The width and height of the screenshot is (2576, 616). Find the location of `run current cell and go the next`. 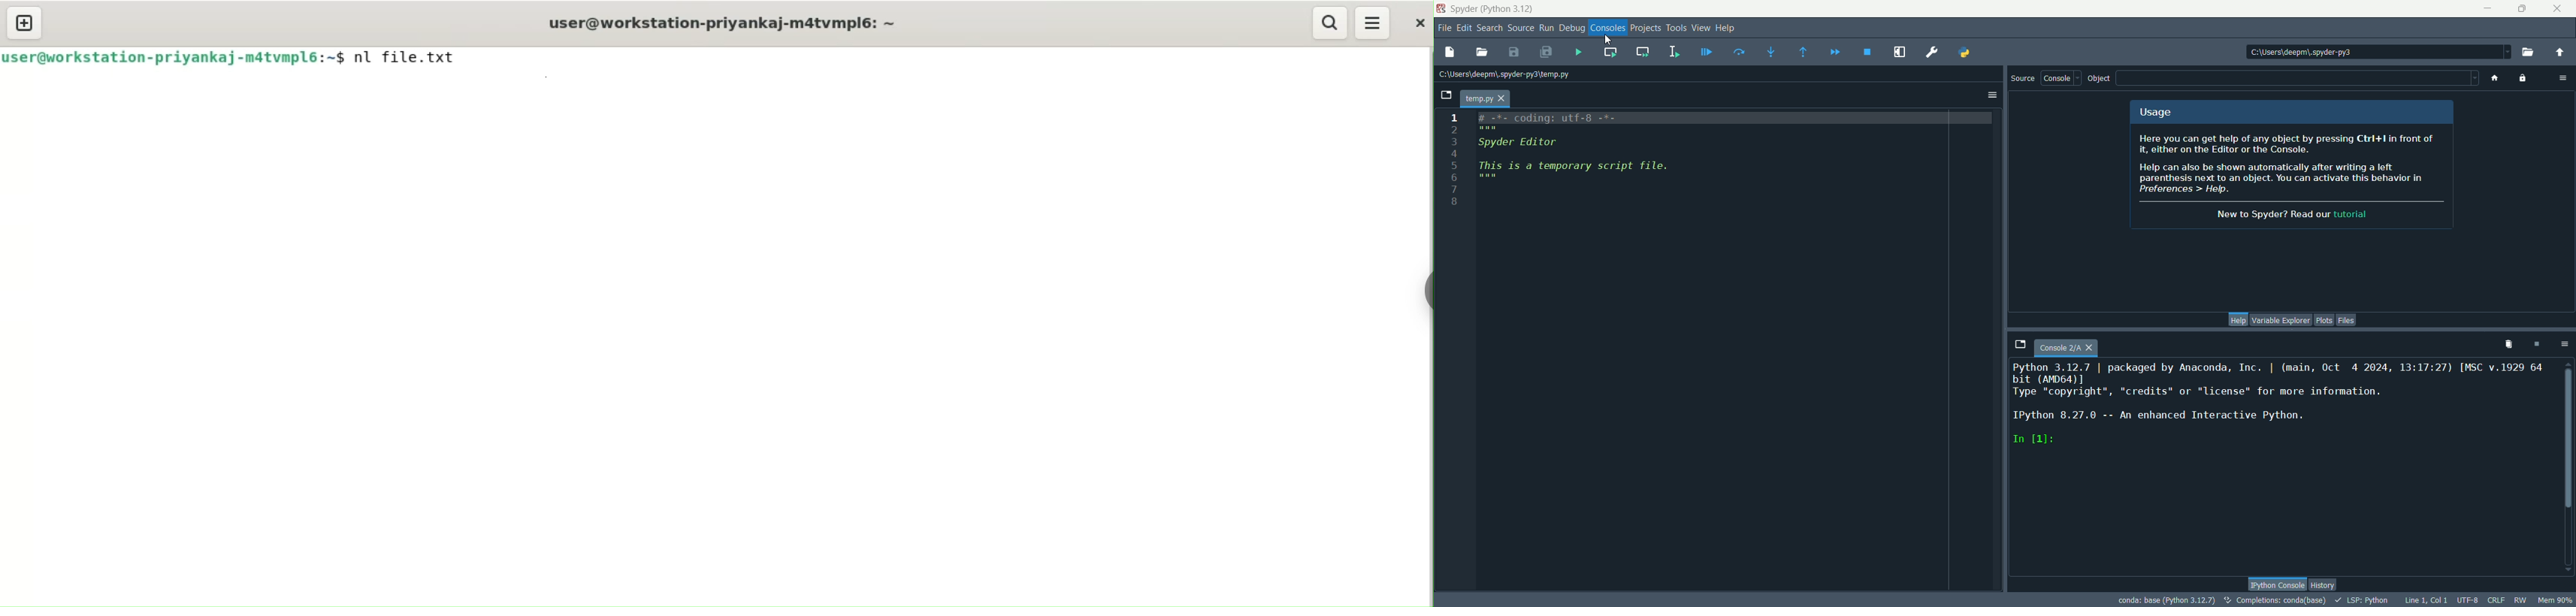

run current cell and go the next is located at coordinates (1644, 51).